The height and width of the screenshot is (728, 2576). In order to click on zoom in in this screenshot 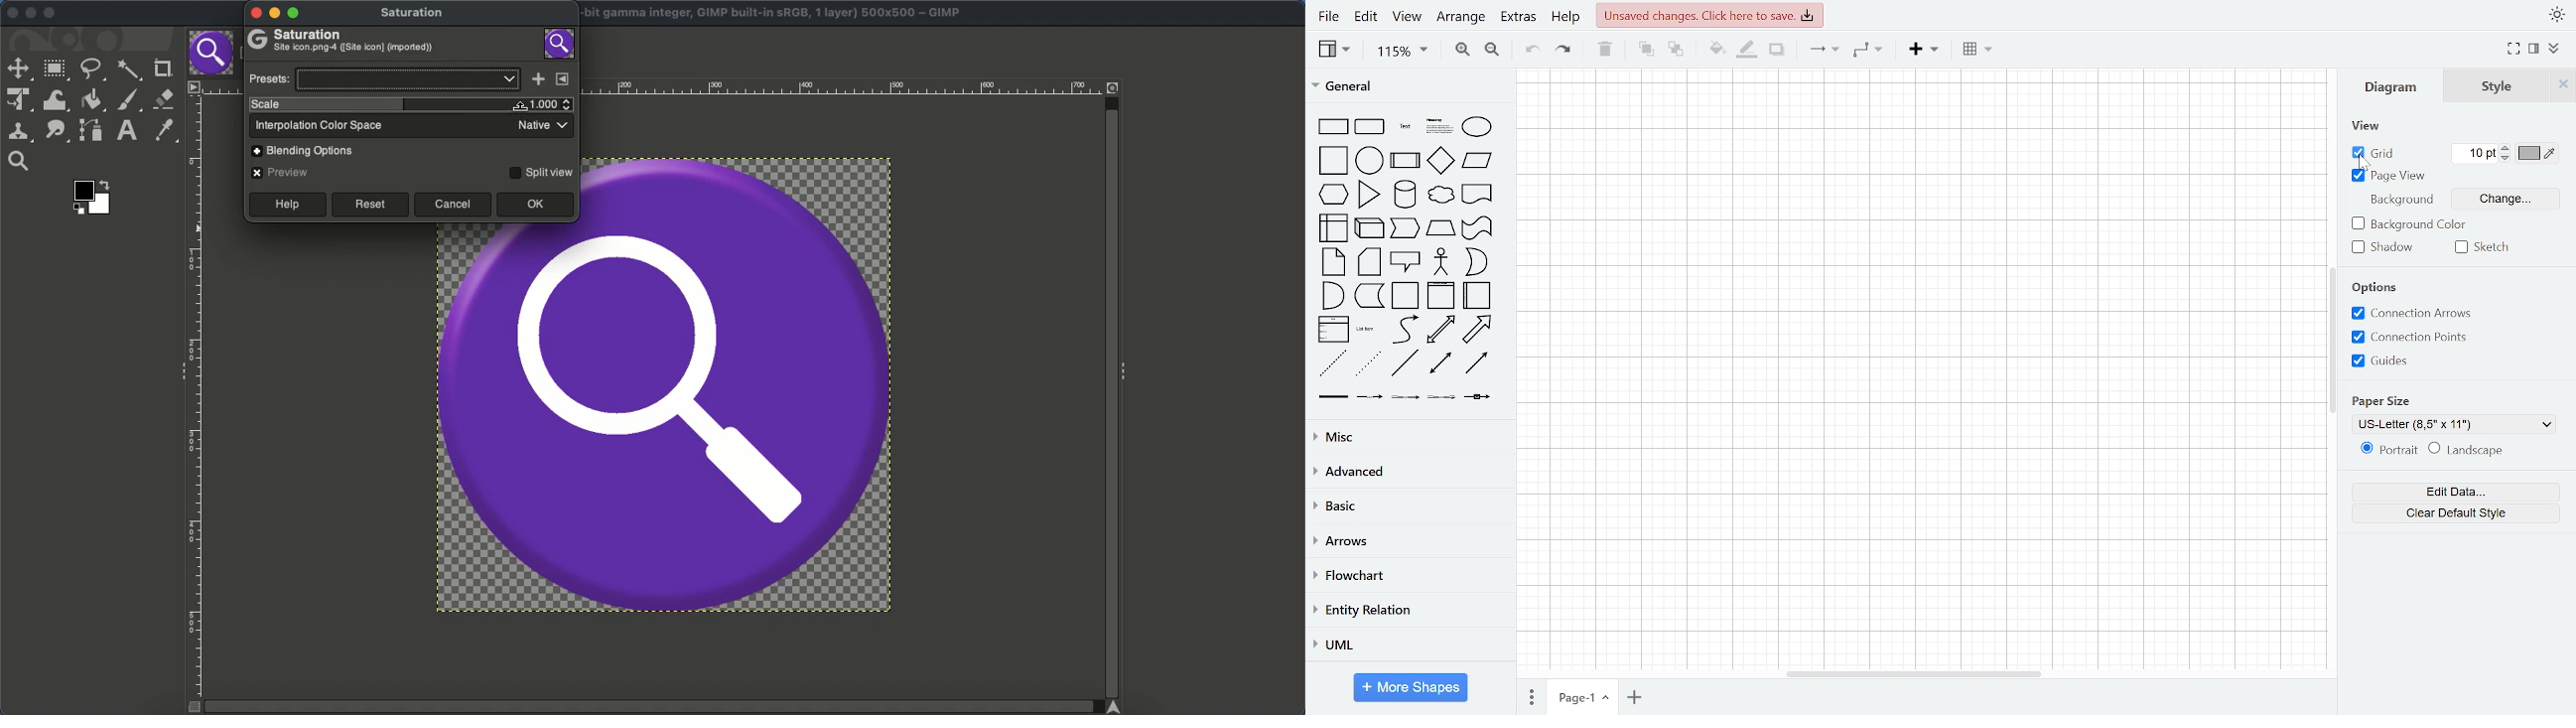, I will do `click(1462, 50)`.